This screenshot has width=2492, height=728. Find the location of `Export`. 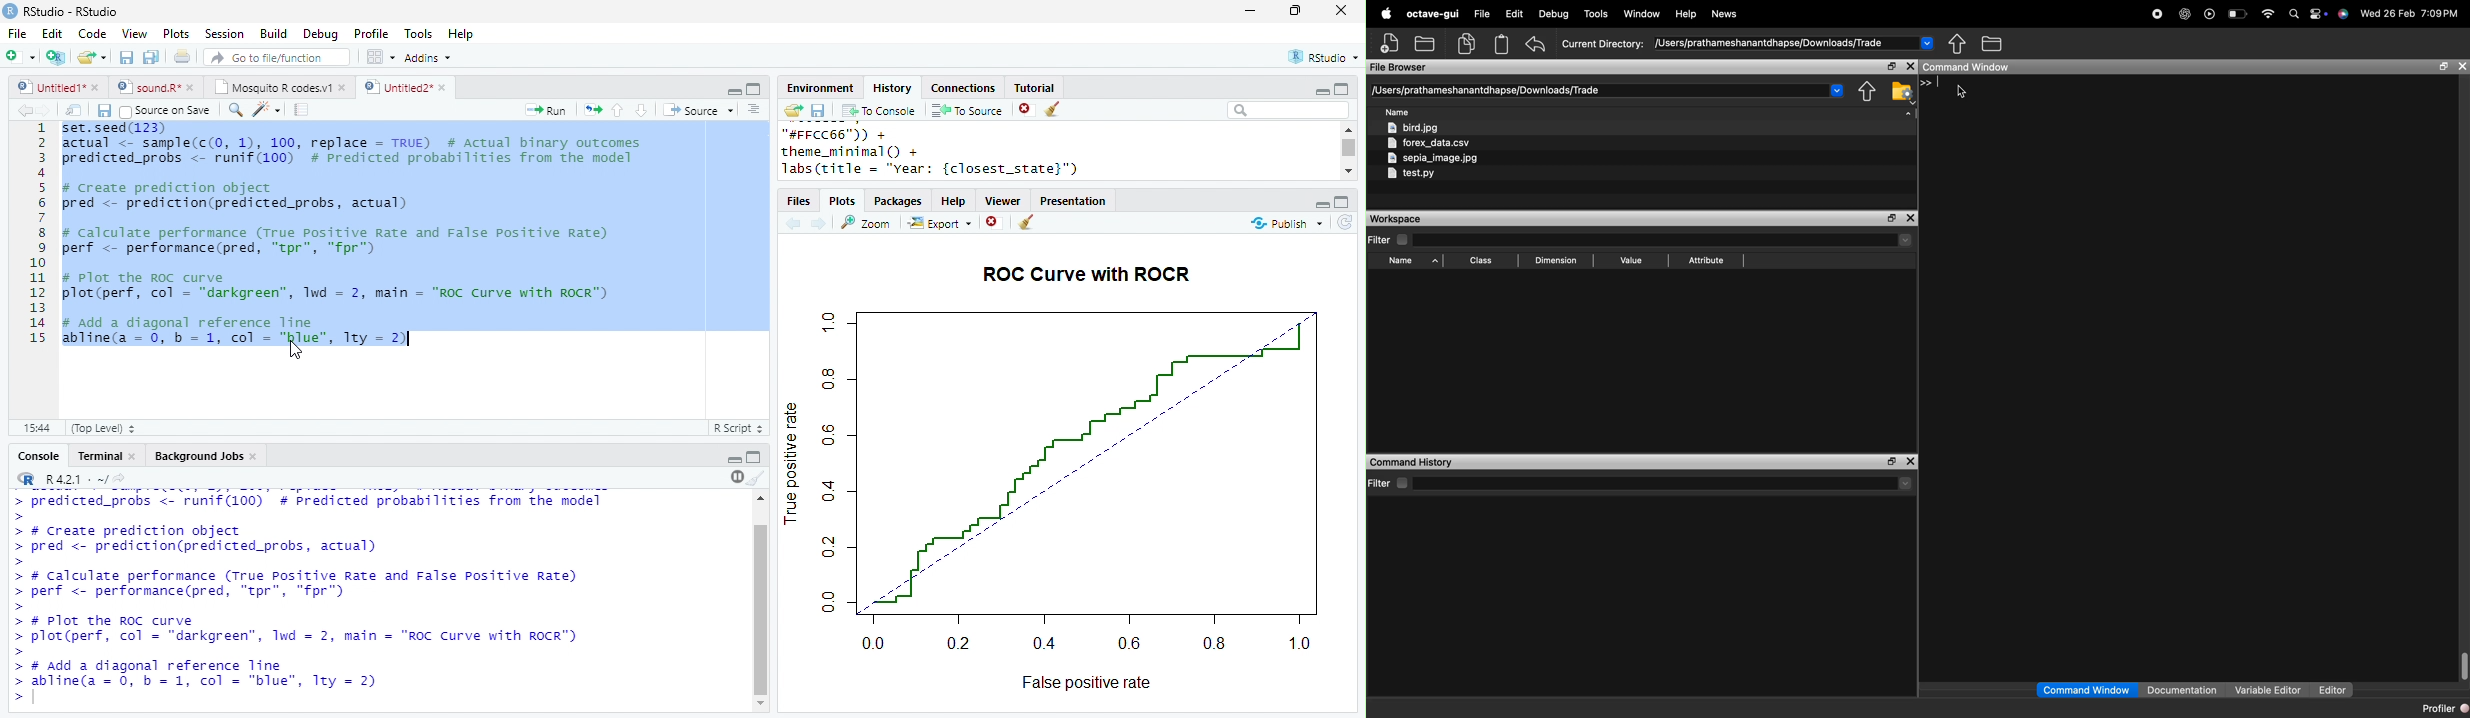

Export is located at coordinates (941, 224).